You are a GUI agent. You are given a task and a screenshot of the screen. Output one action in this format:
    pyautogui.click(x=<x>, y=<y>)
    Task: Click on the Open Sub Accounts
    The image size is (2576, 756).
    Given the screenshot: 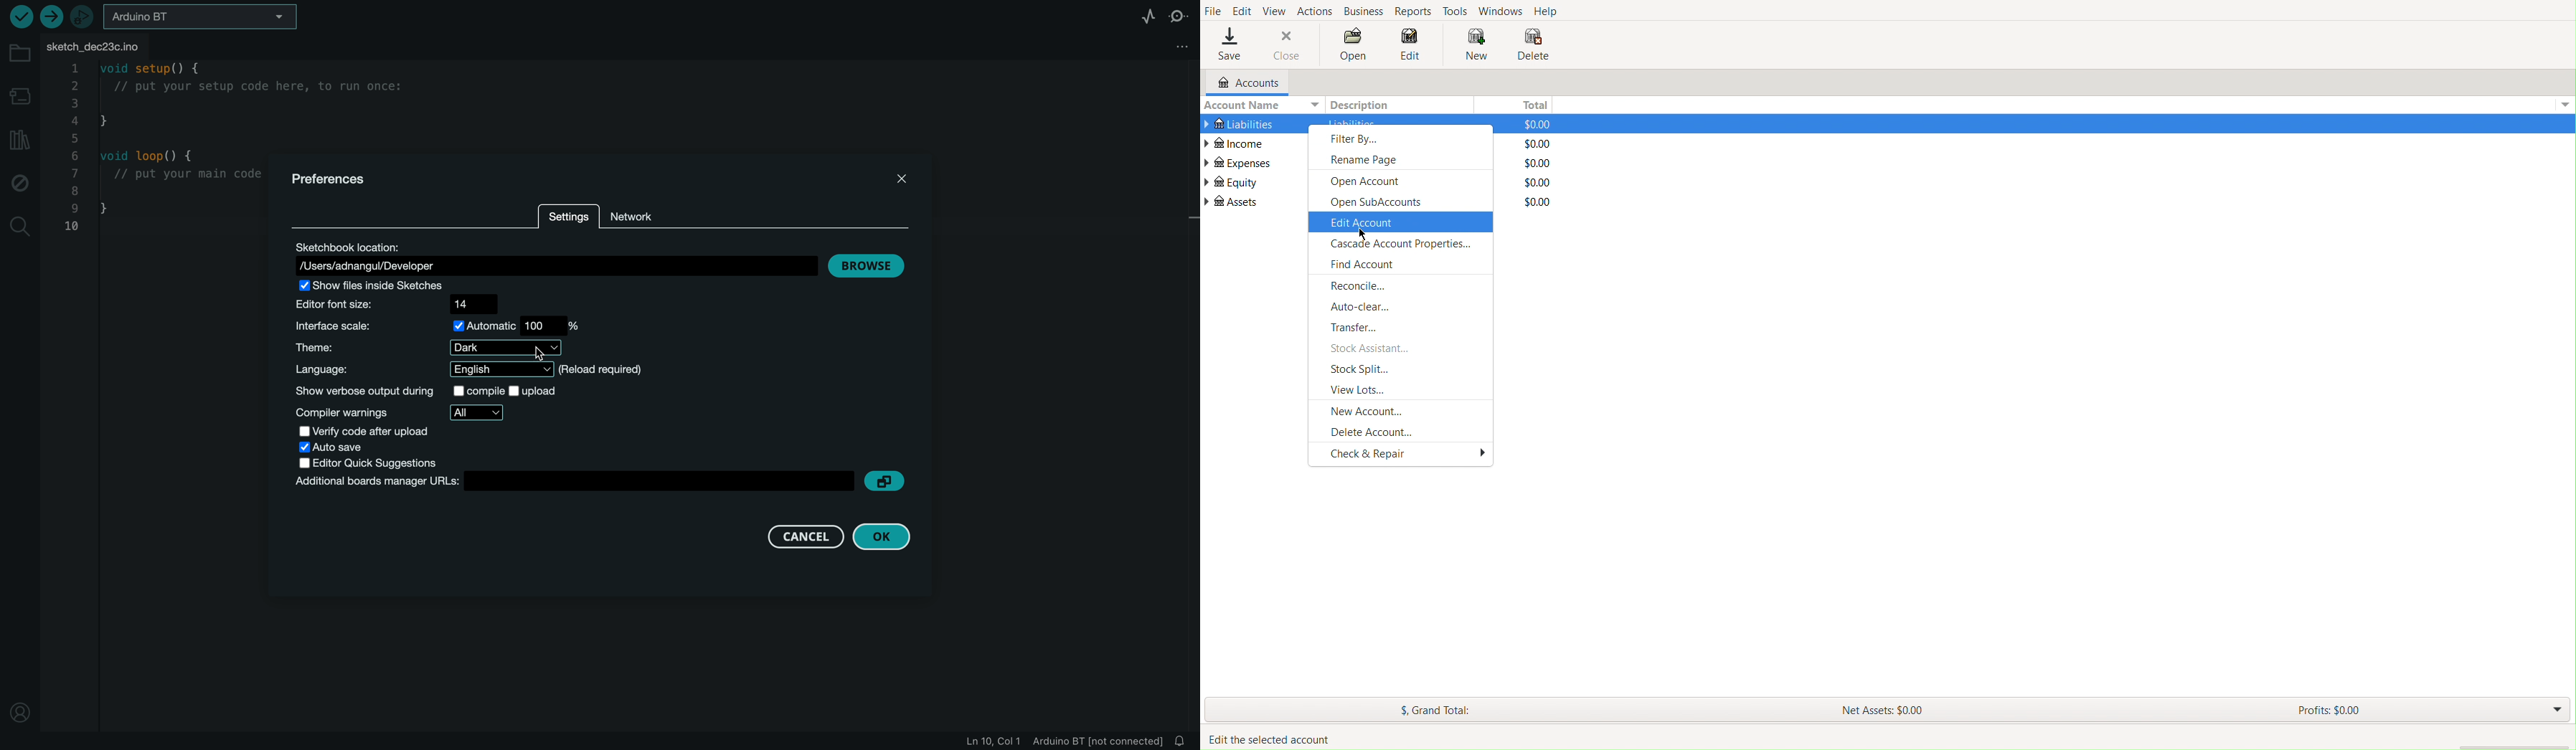 What is the action you would take?
    pyautogui.click(x=1378, y=202)
    